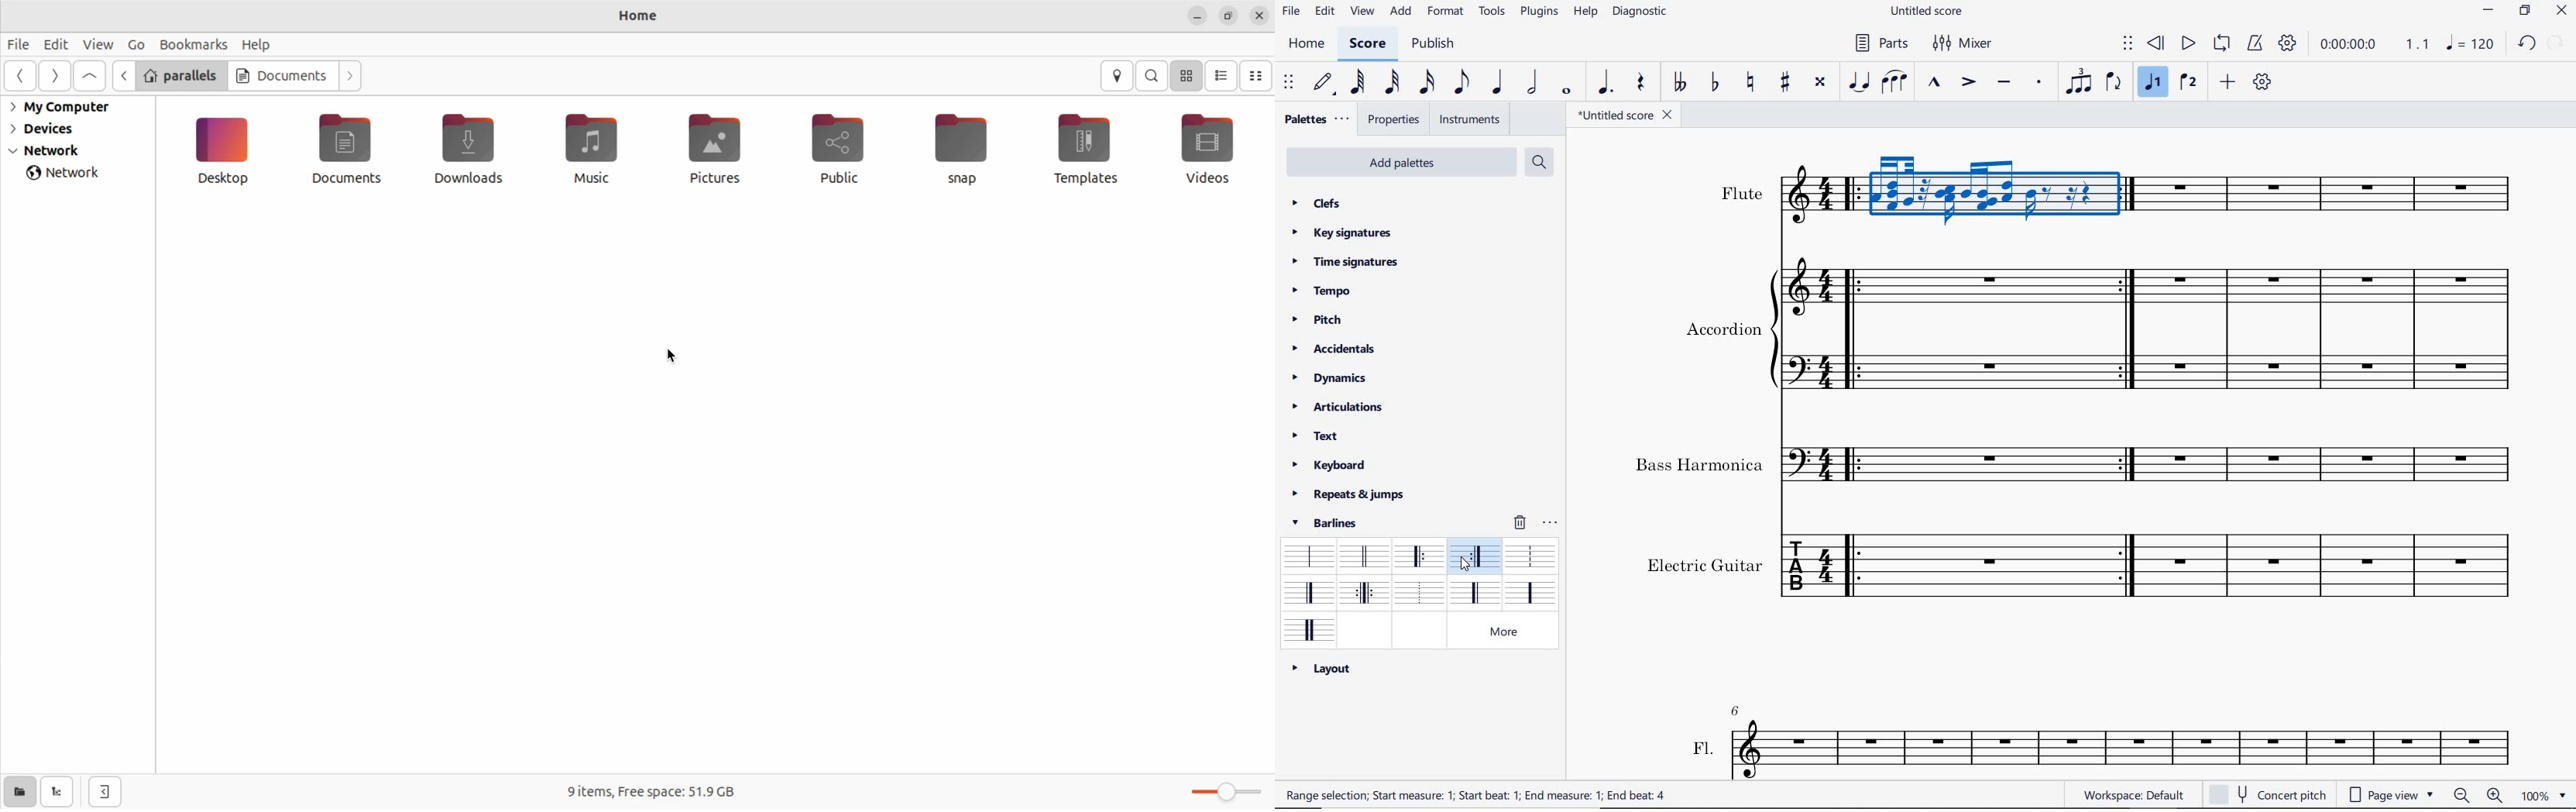 The height and width of the screenshot is (812, 2576). Describe the element at coordinates (1809, 460) in the screenshot. I see `Instrument: Bass Harmonica` at that location.